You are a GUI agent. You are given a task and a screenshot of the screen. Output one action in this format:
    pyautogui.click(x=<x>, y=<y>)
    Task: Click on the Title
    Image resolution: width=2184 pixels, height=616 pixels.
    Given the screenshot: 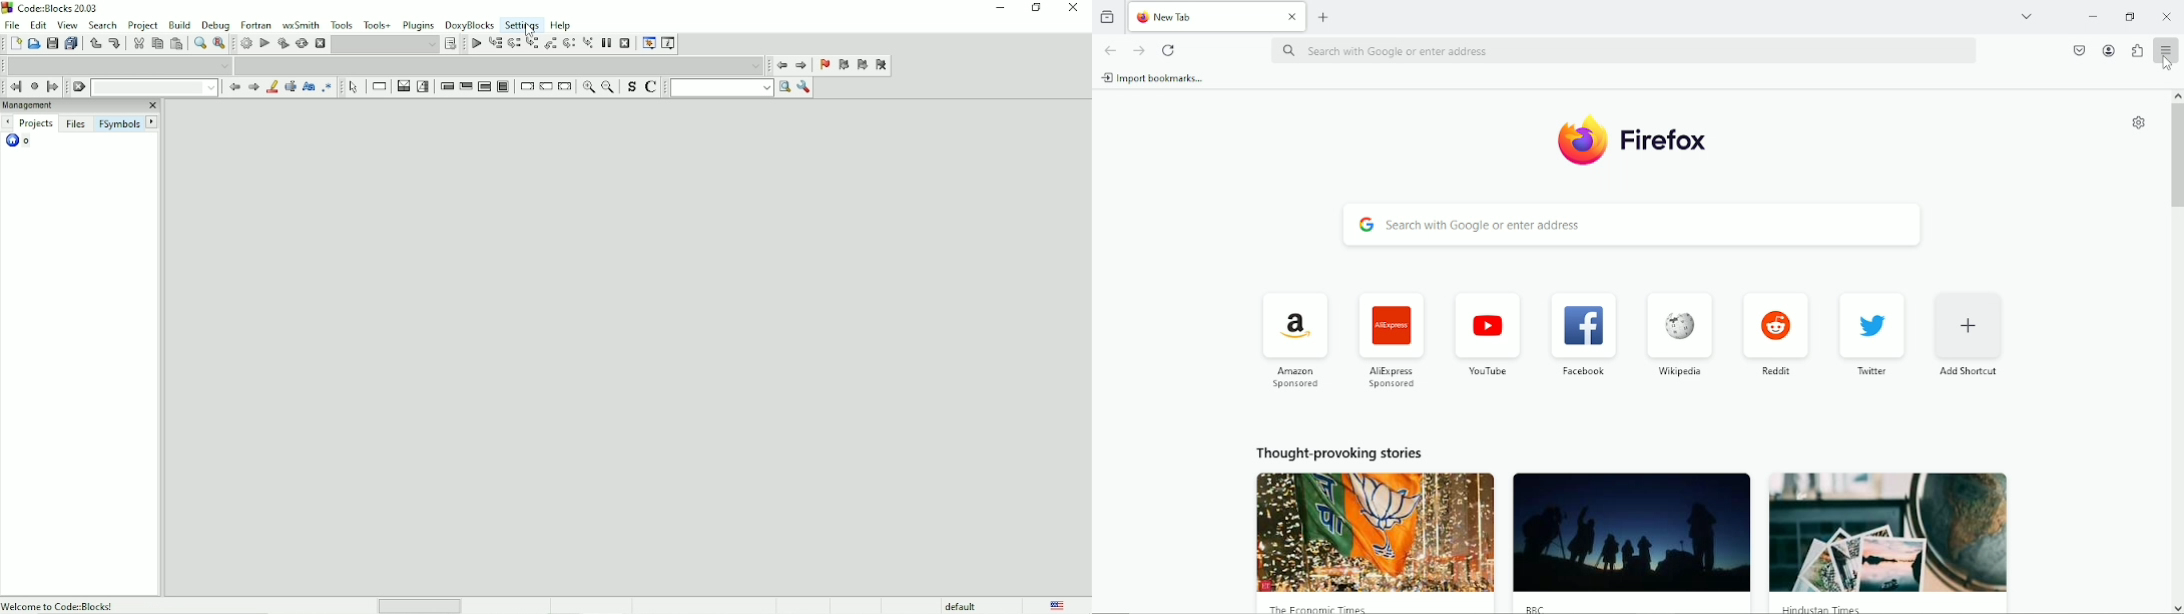 What is the action you would take?
    pyautogui.click(x=71, y=8)
    